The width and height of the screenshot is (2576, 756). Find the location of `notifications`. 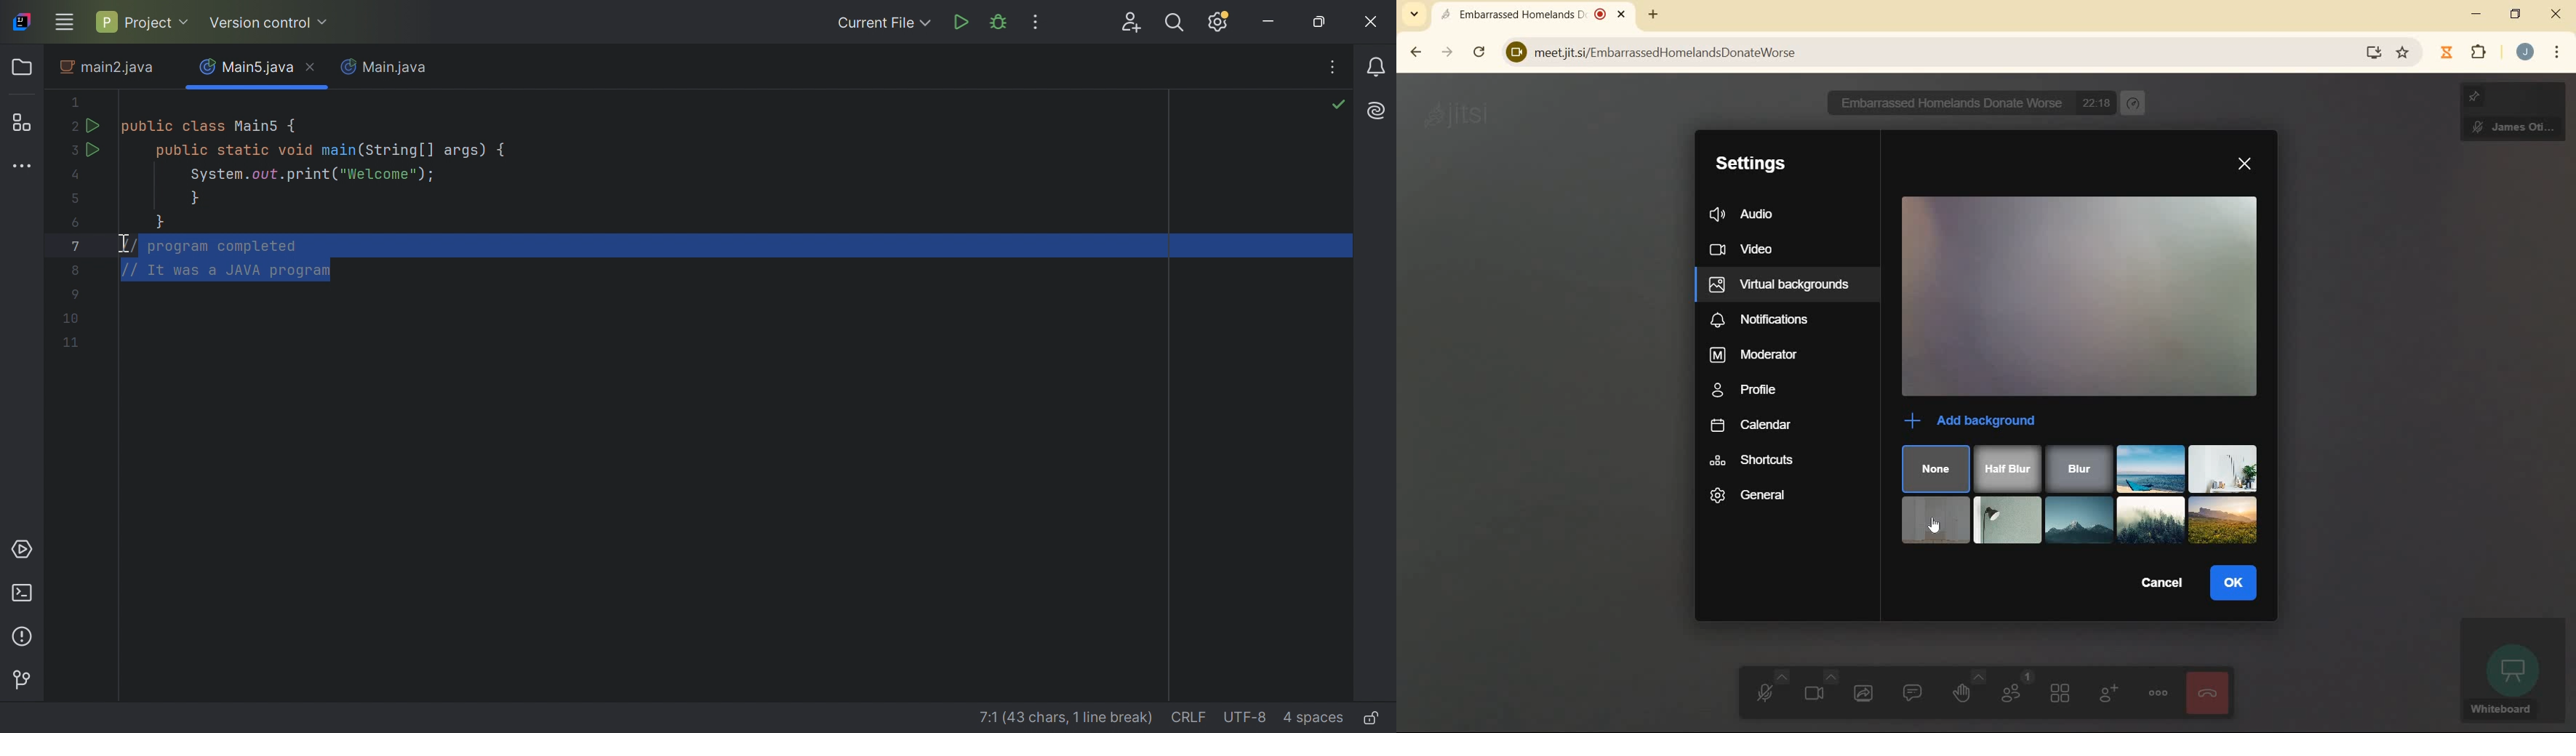

notifications is located at coordinates (1759, 319).